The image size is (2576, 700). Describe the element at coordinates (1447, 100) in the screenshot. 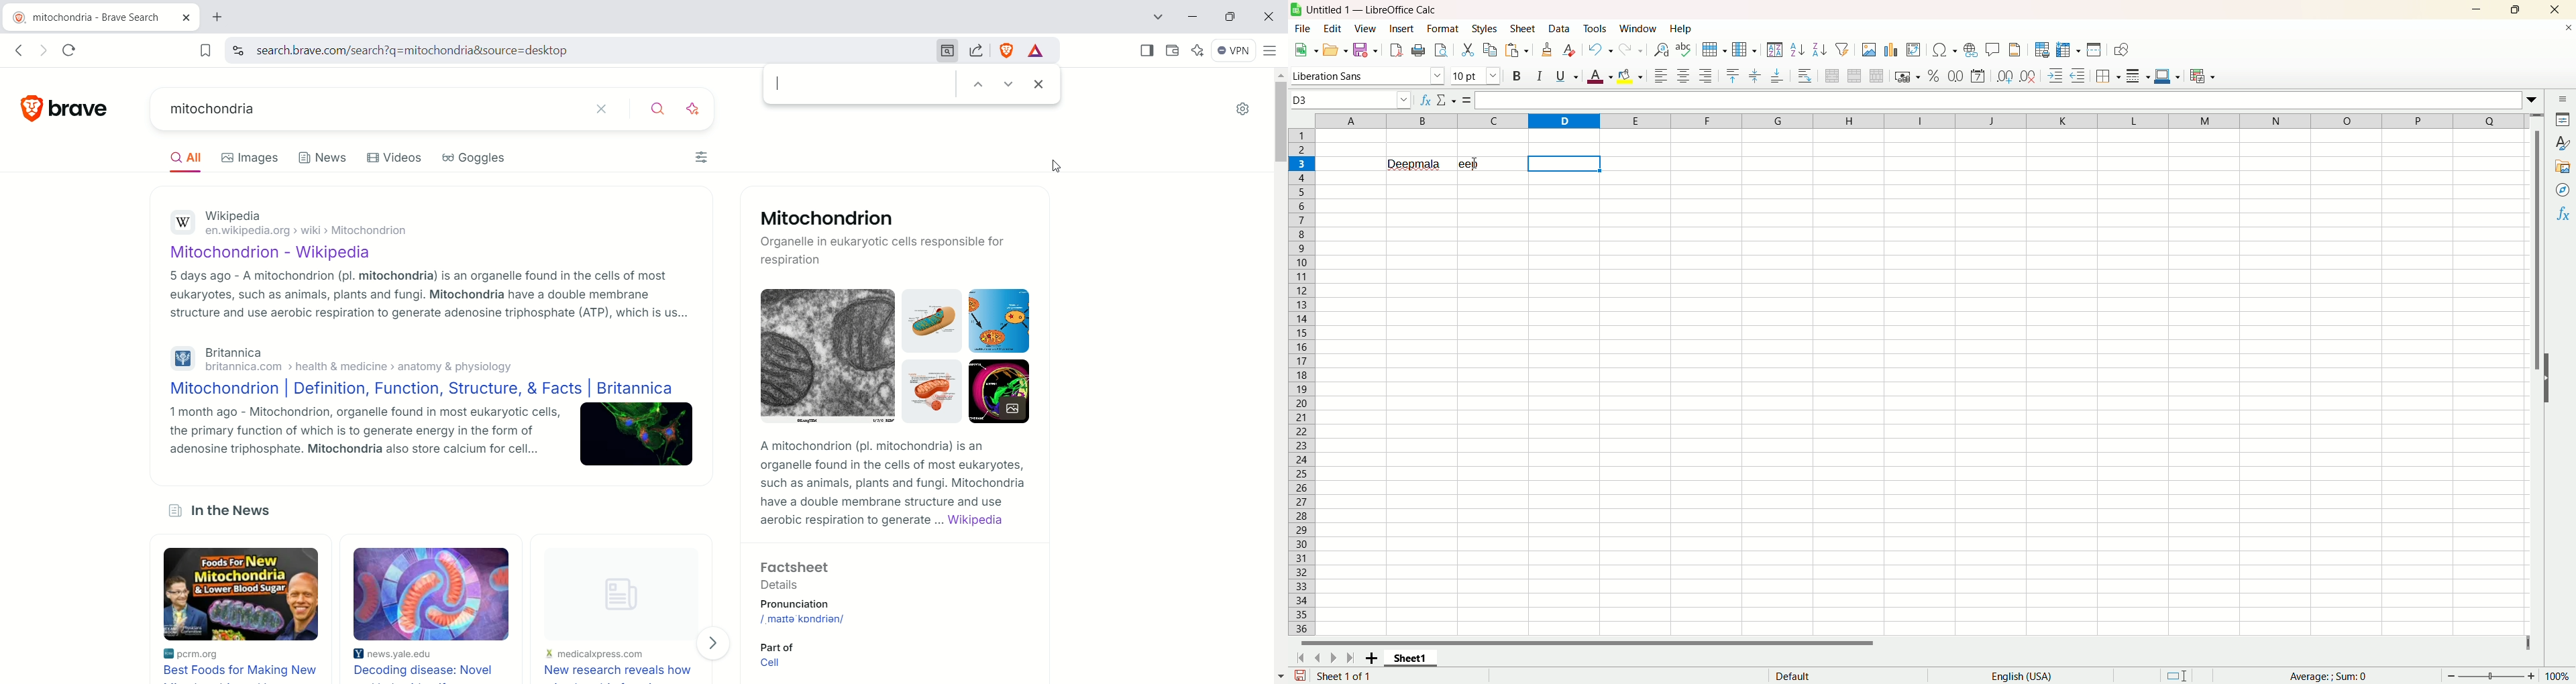

I see `select function` at that location.